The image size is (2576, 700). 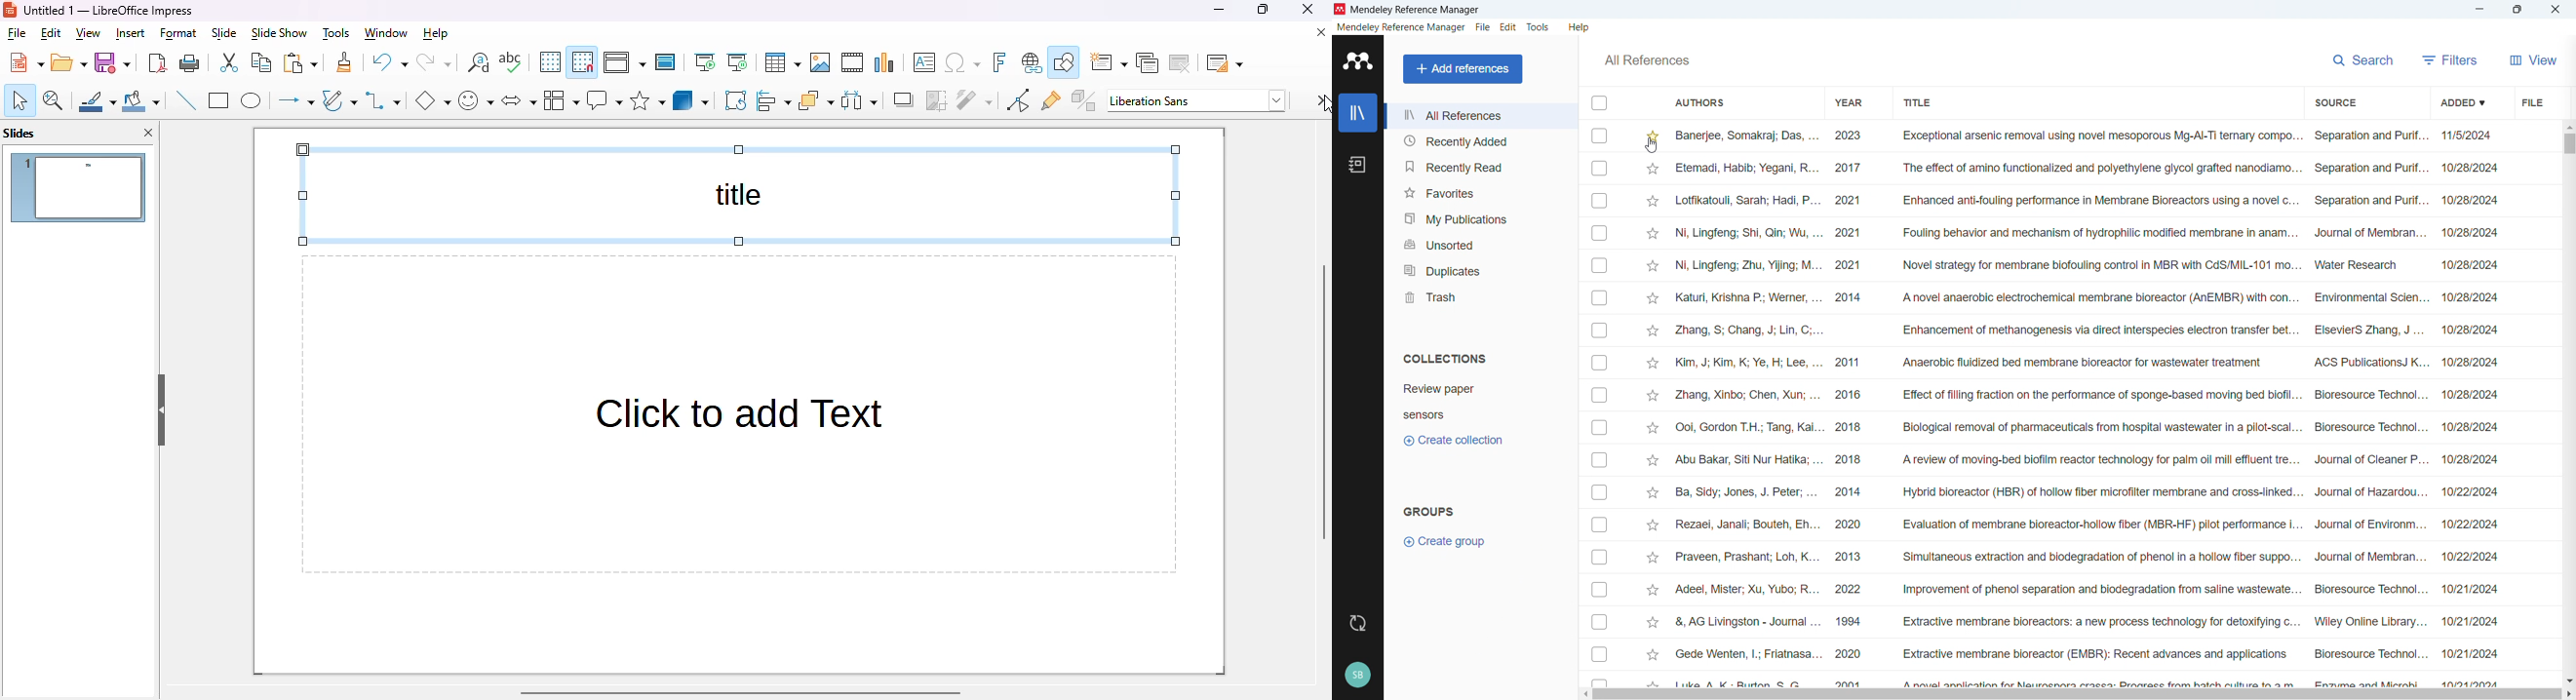 What do you see at coordinates (1452, 440) in the screenshot?
I see `Create collection ` at bounding box center [1452, 440].